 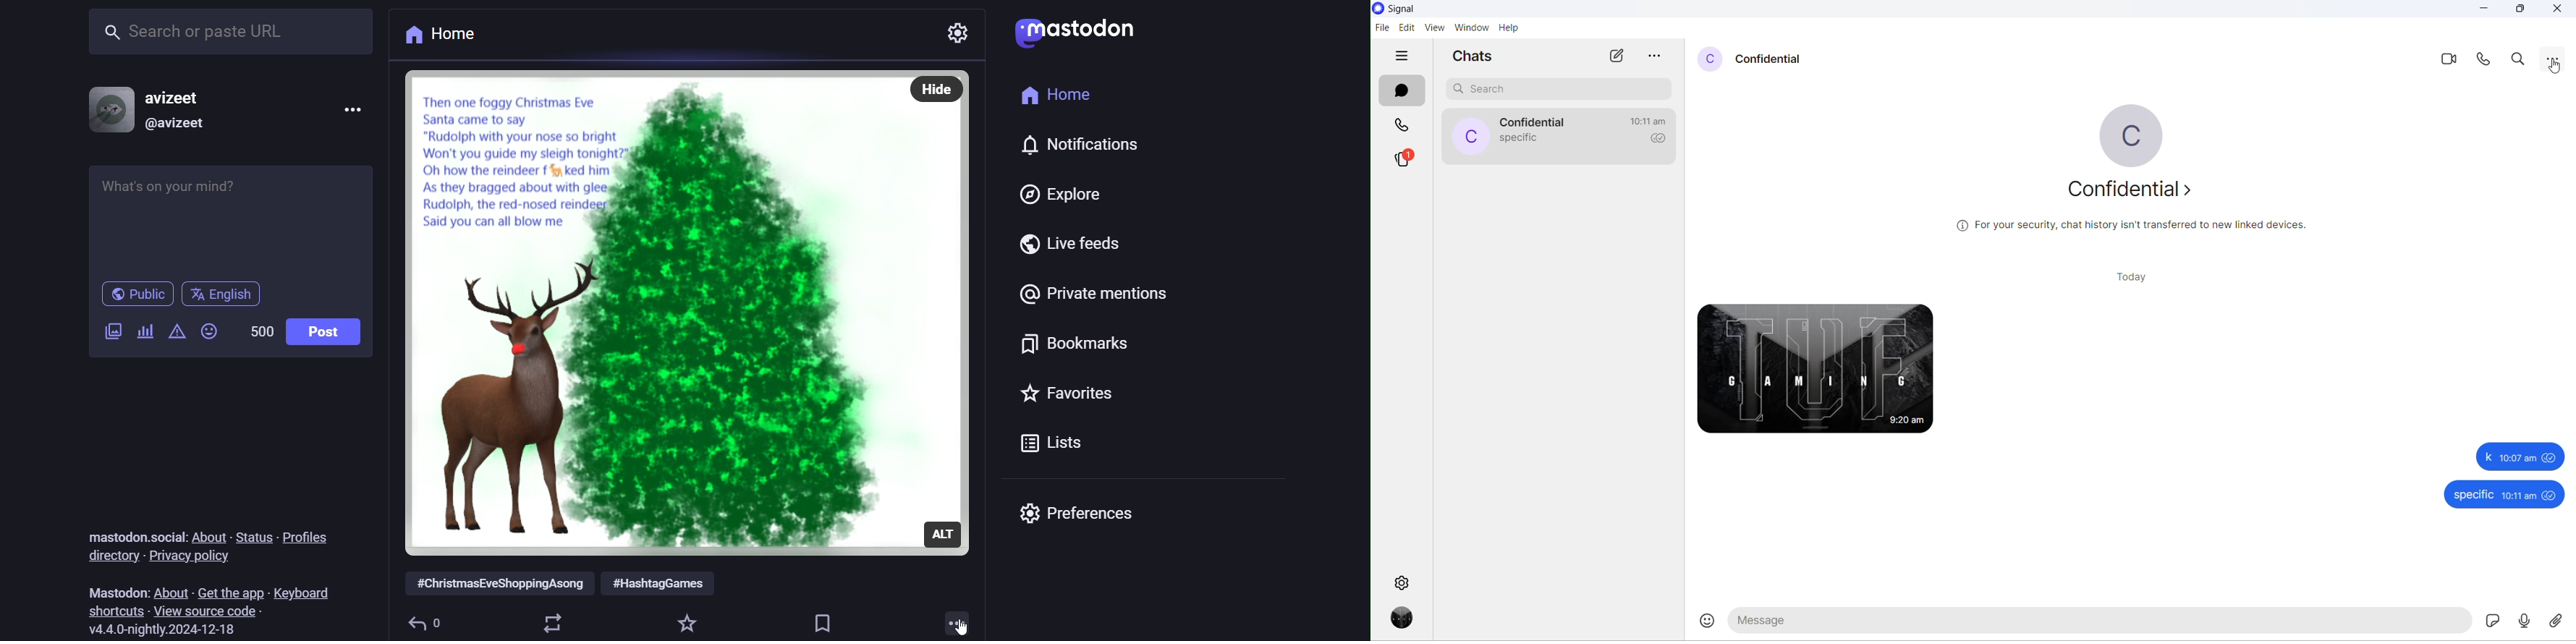 I want to click on preferences, so click(x=1069, y=513).